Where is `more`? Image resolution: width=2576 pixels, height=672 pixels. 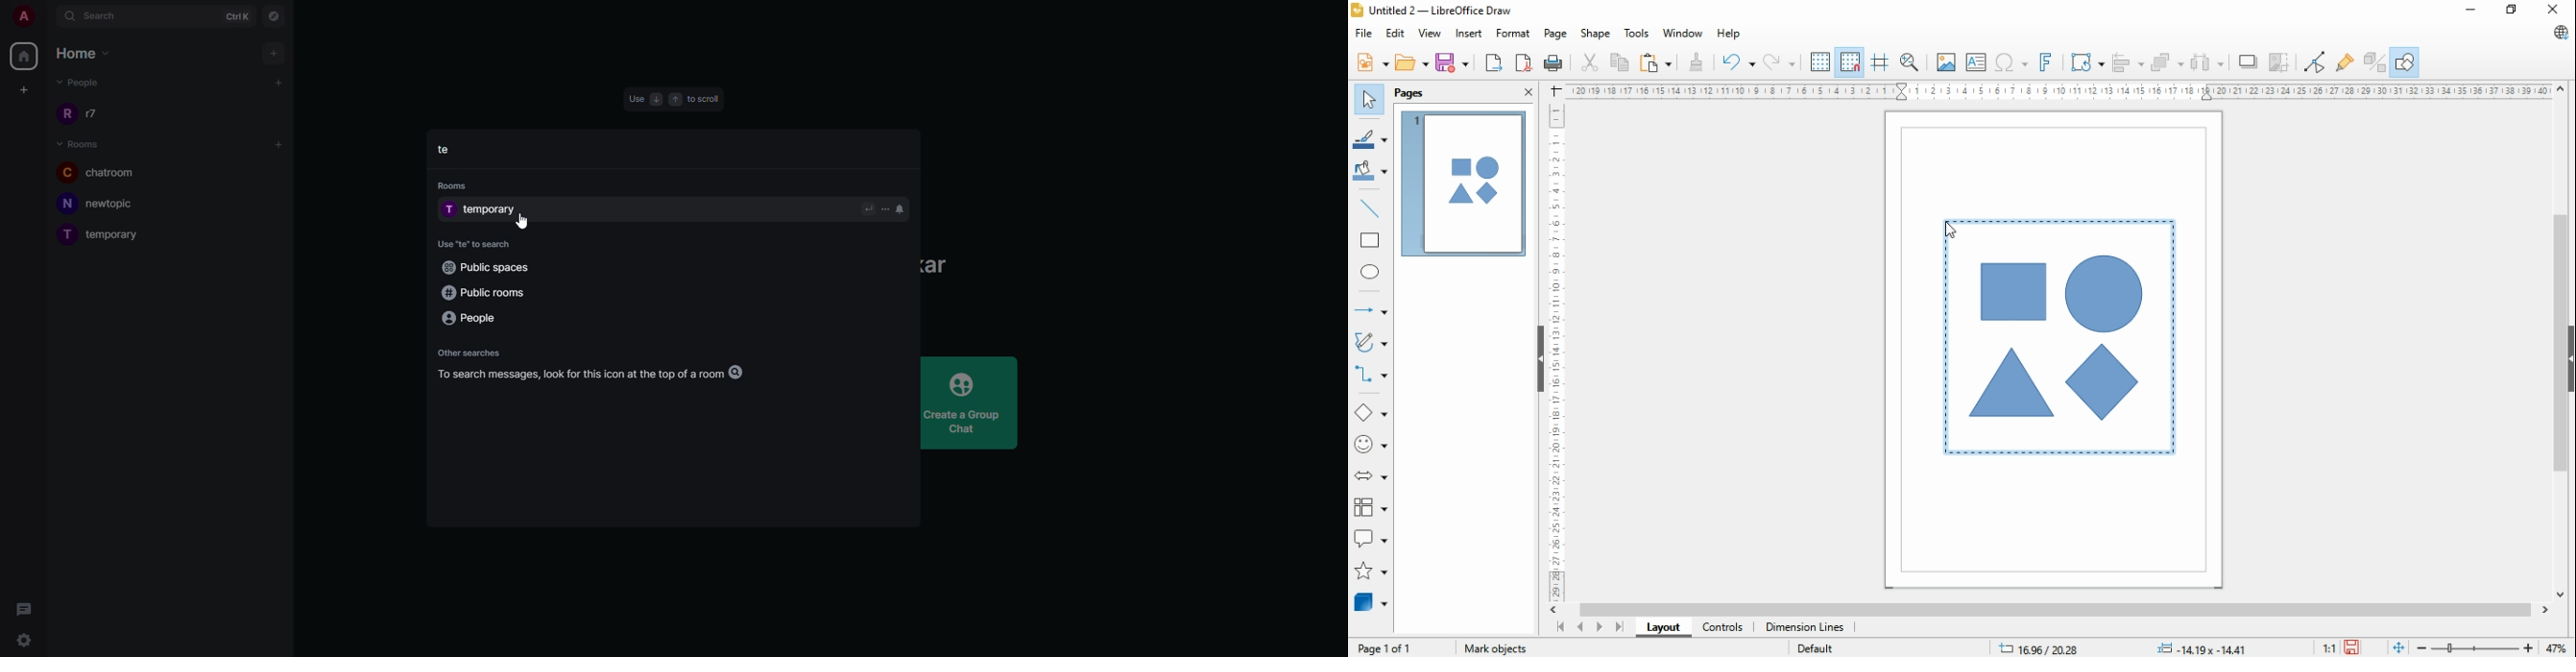 more is located at coordinates (885, 208).